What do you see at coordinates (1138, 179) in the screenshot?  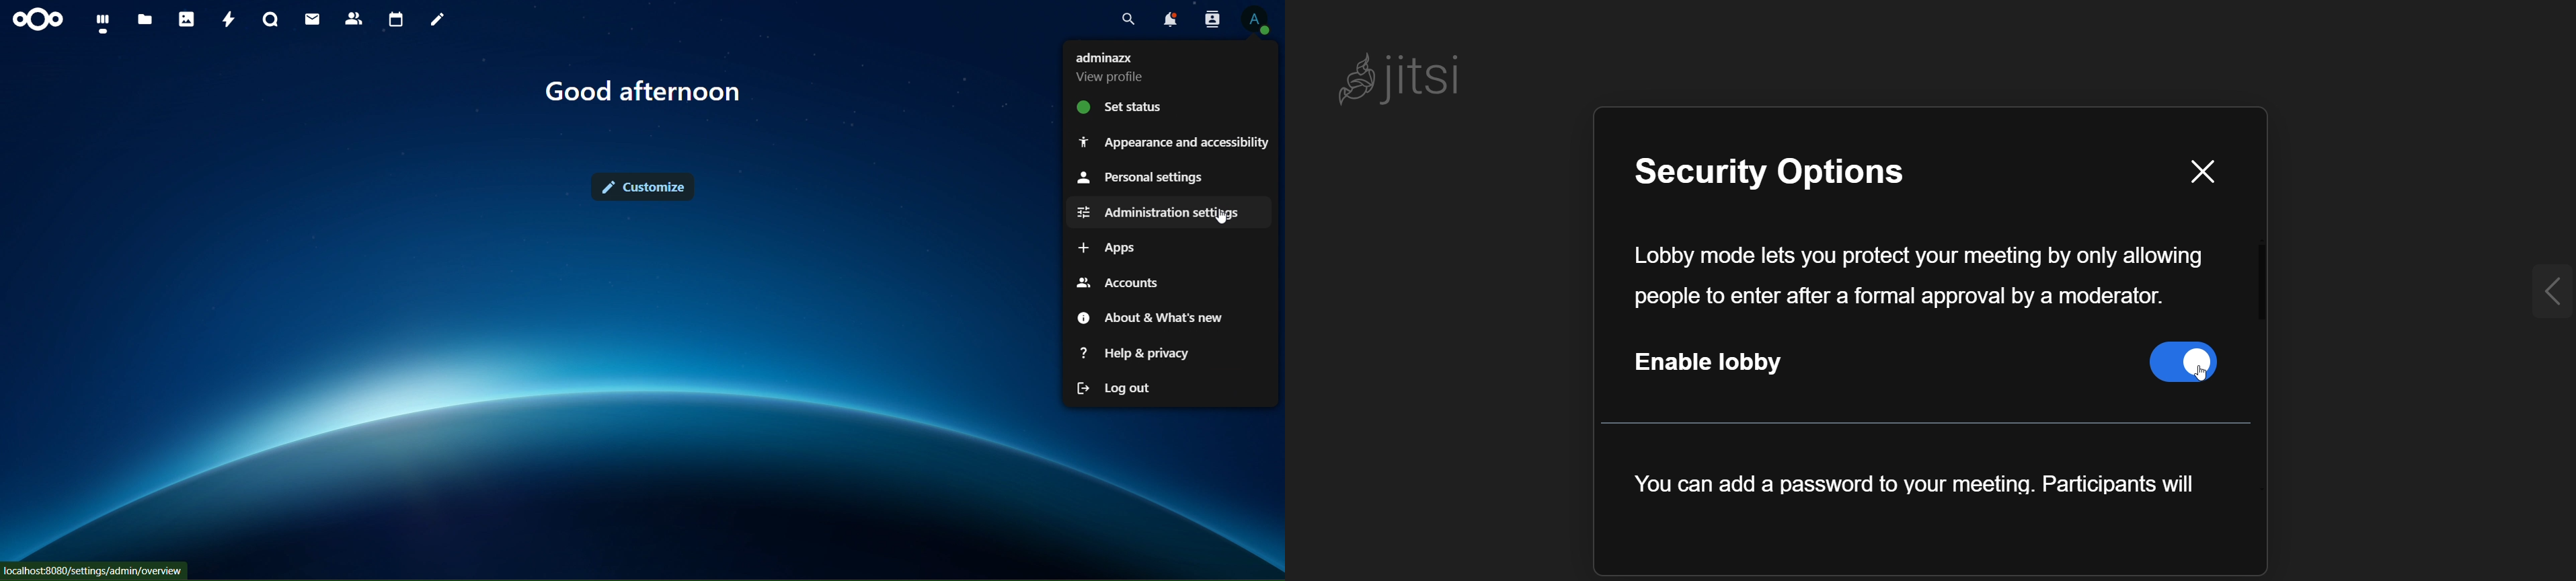 I see `personal settings` at bounding box center [1138, 179].